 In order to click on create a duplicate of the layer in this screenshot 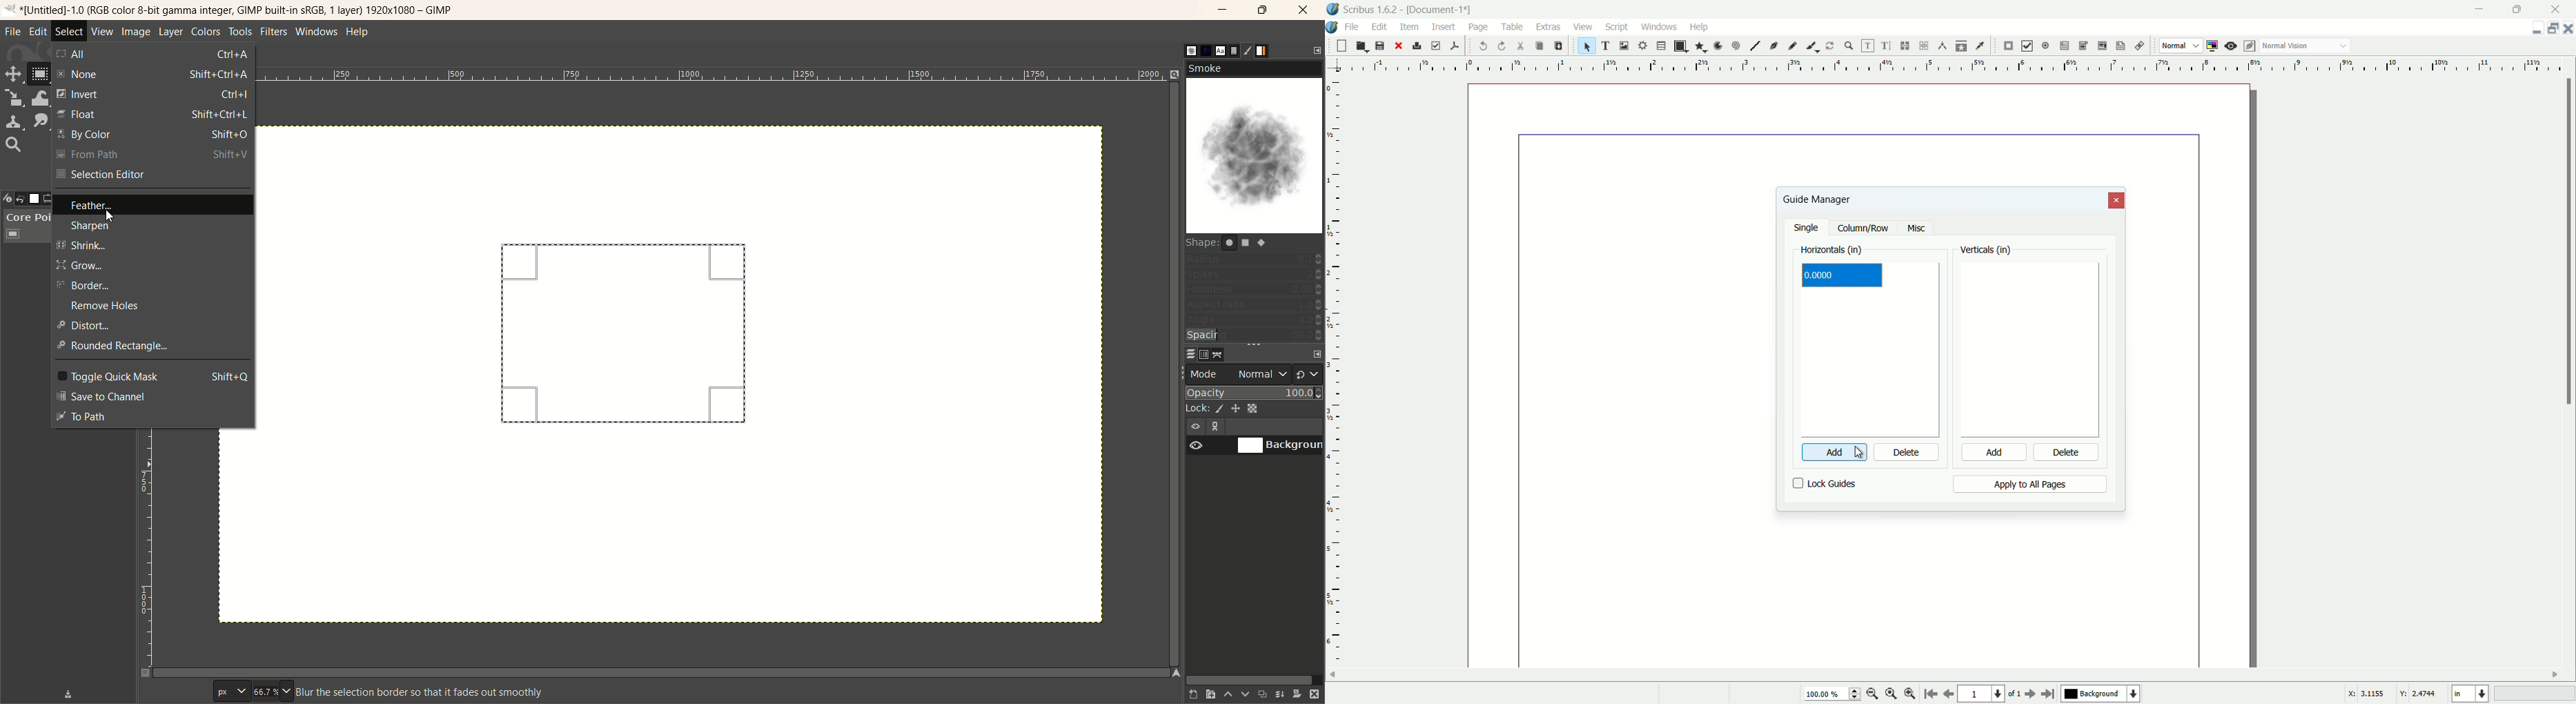, I will do `click(1261, 695)`.